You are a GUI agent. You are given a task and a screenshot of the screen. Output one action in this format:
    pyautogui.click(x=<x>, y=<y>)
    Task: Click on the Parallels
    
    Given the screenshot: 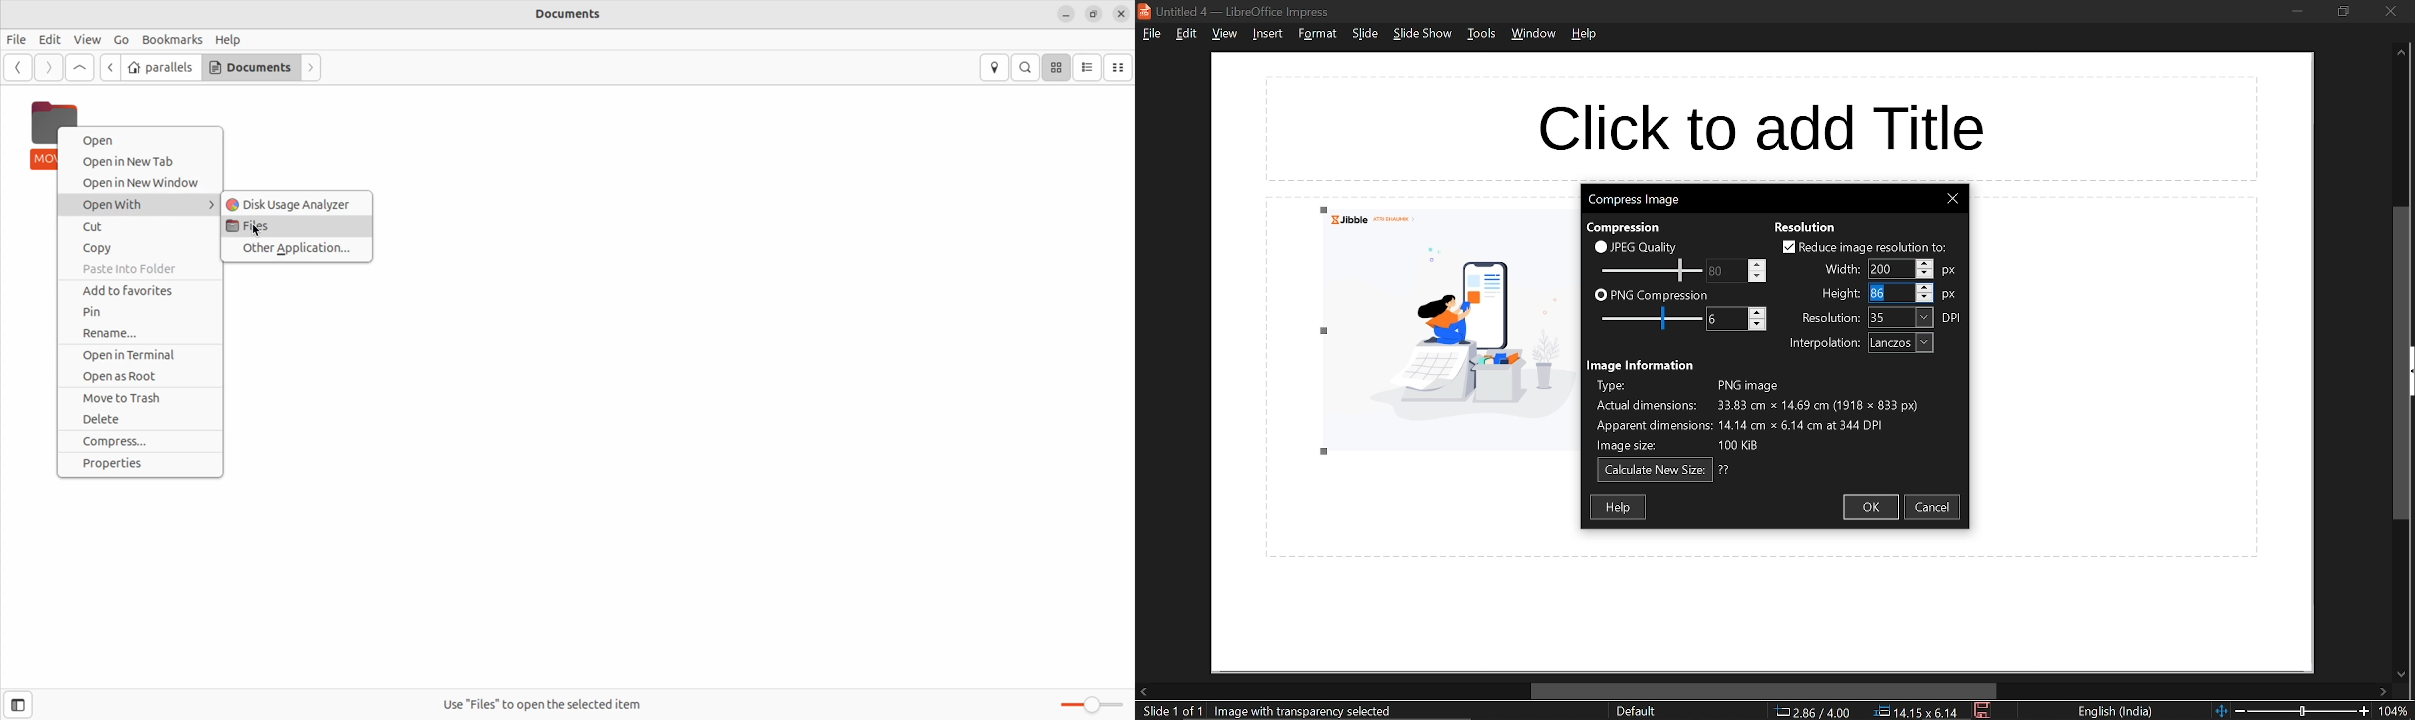 What is the action you would take?
    pyautogui.click(x=163, y=67)
    